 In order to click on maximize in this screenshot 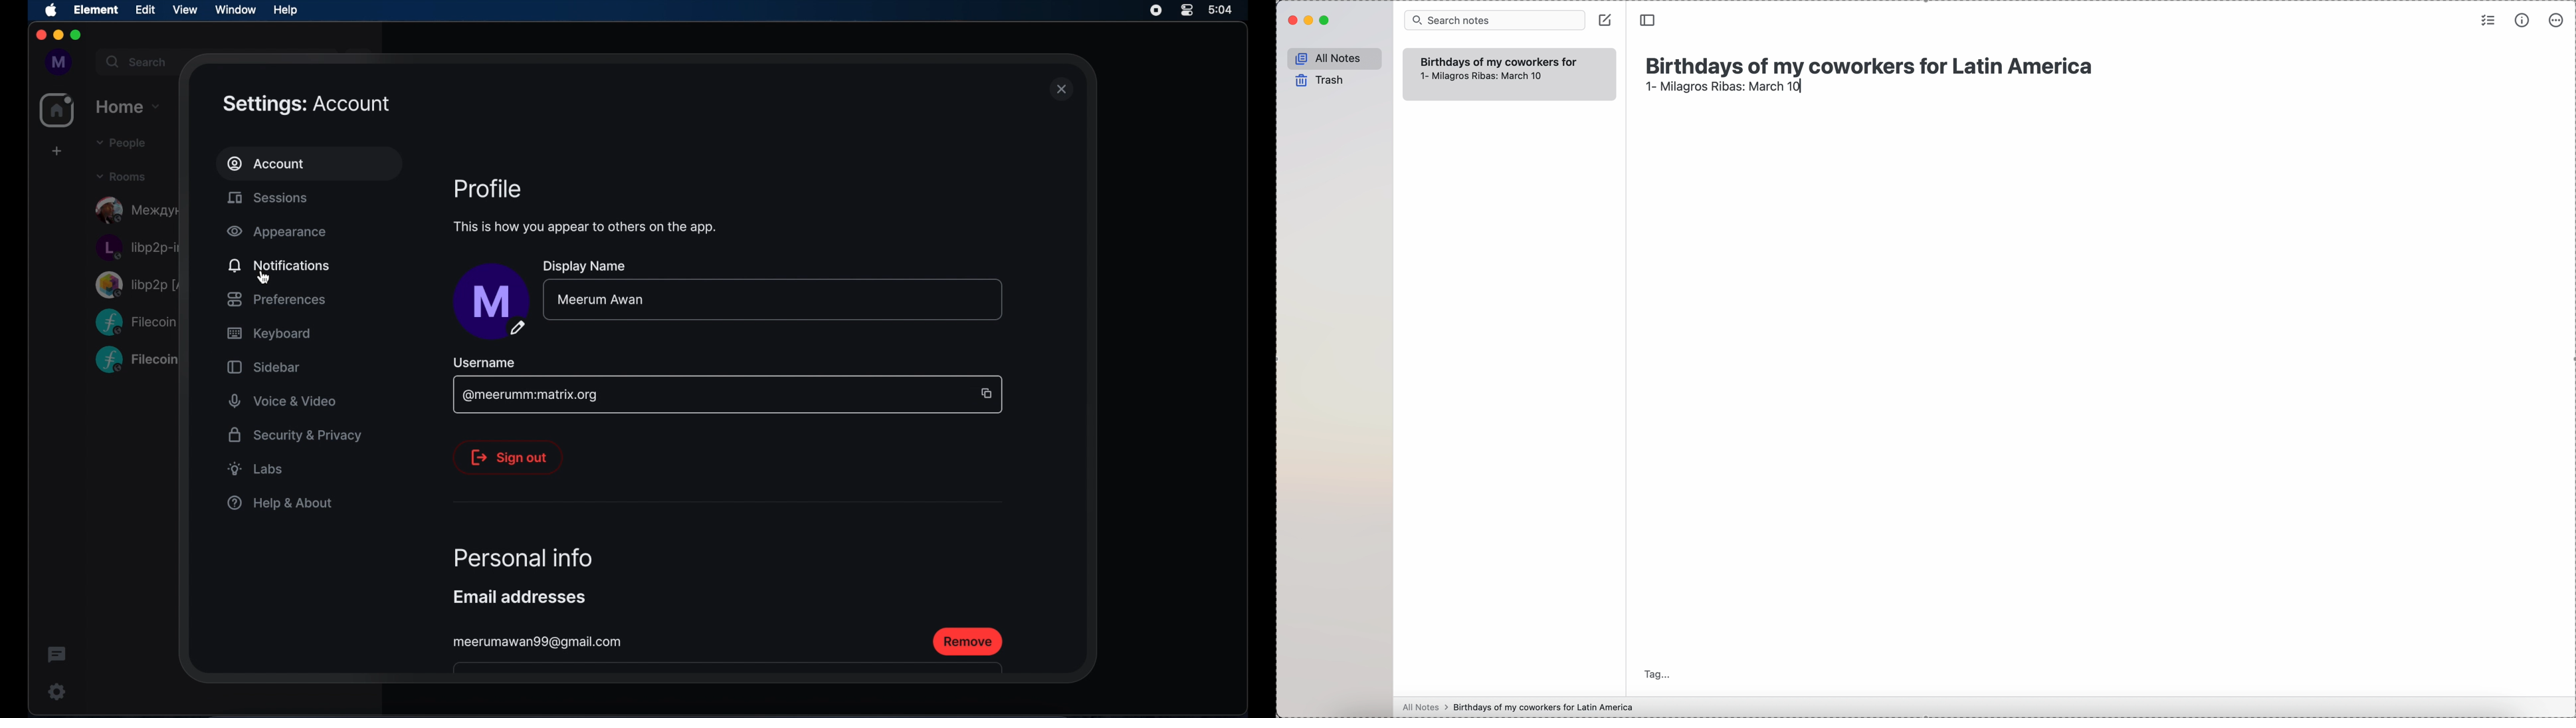, I will do `click(77, 36)`.